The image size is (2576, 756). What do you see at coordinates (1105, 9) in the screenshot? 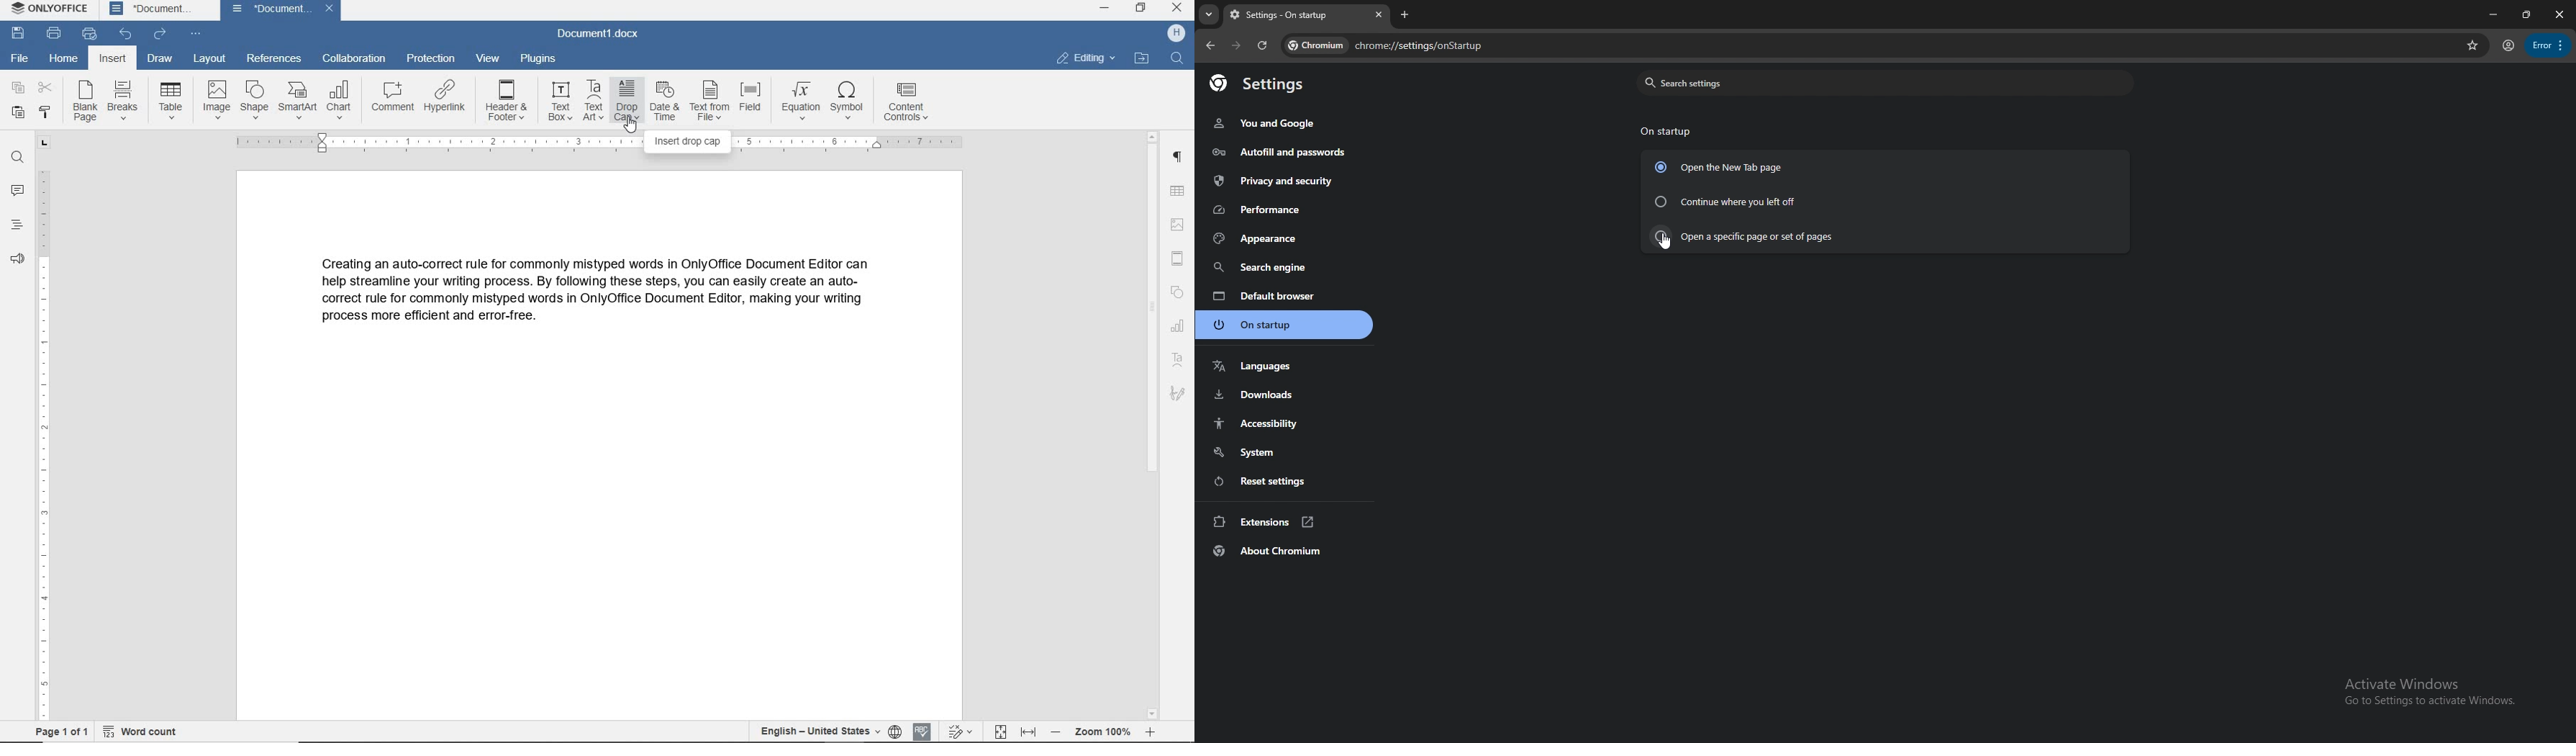
I see `minimize` at bounding box center [1105, 9].